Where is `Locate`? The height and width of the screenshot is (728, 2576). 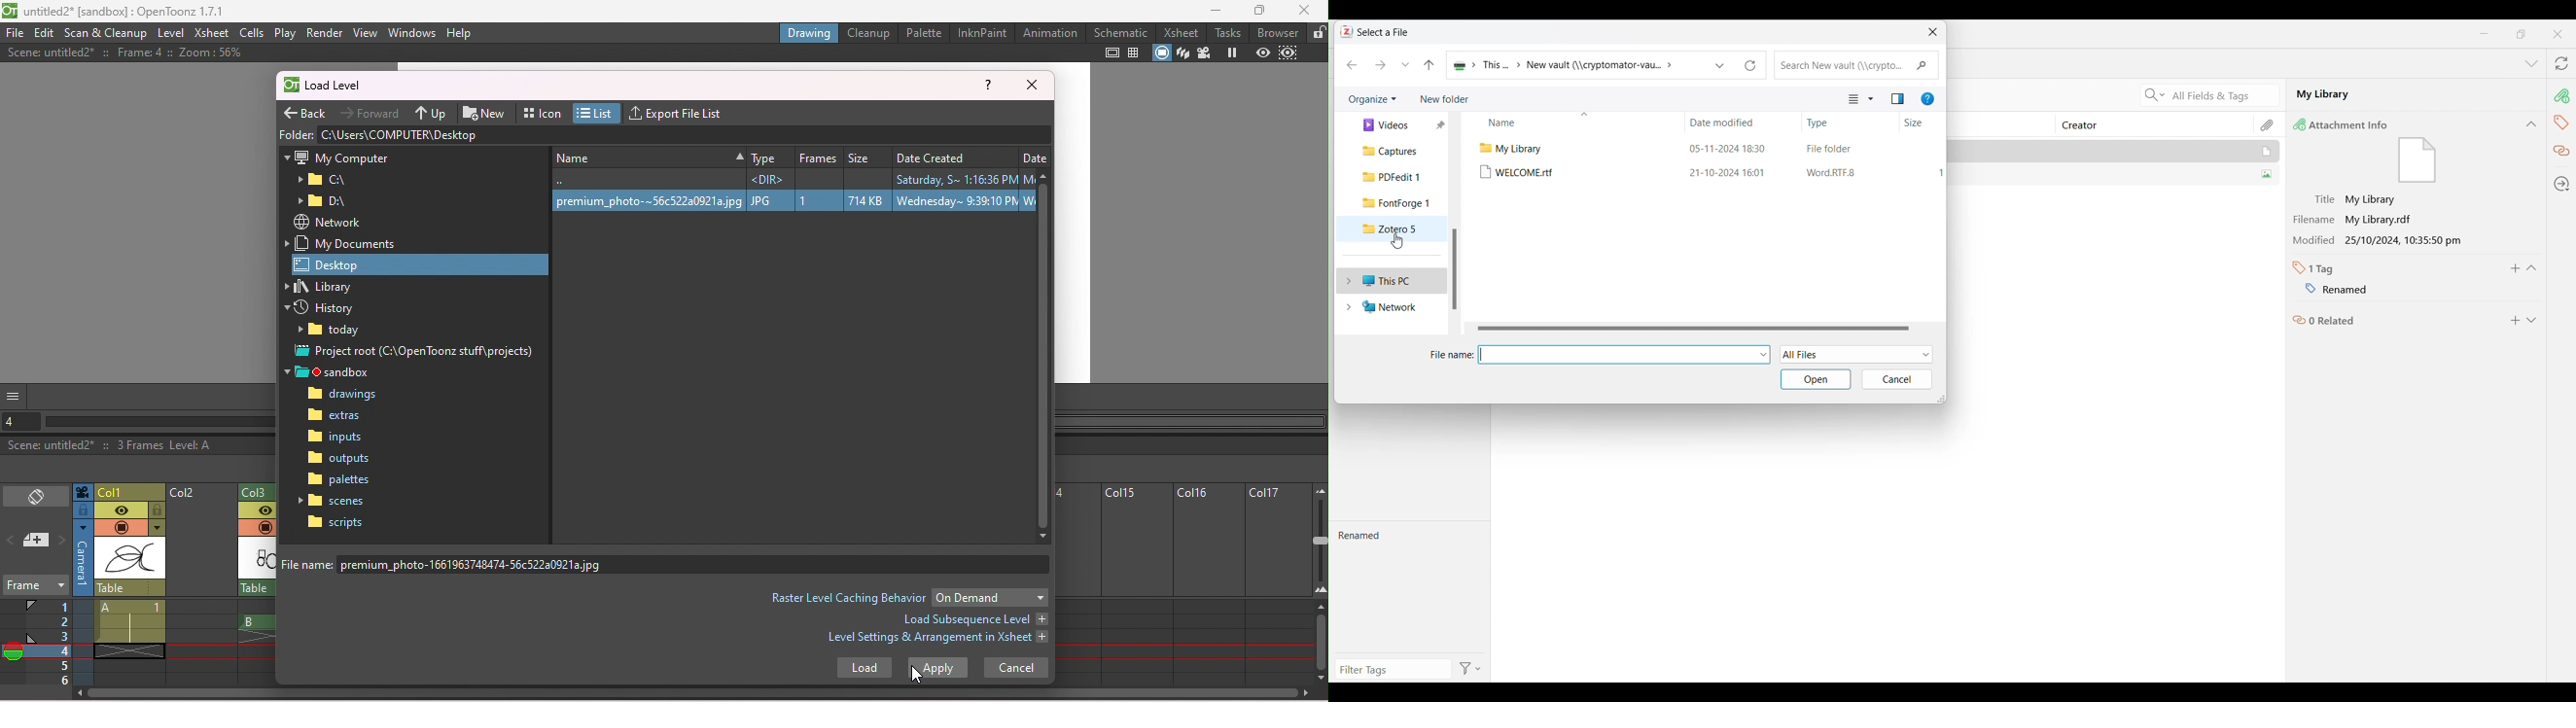
Locate is located at coordinates (2562, 184).